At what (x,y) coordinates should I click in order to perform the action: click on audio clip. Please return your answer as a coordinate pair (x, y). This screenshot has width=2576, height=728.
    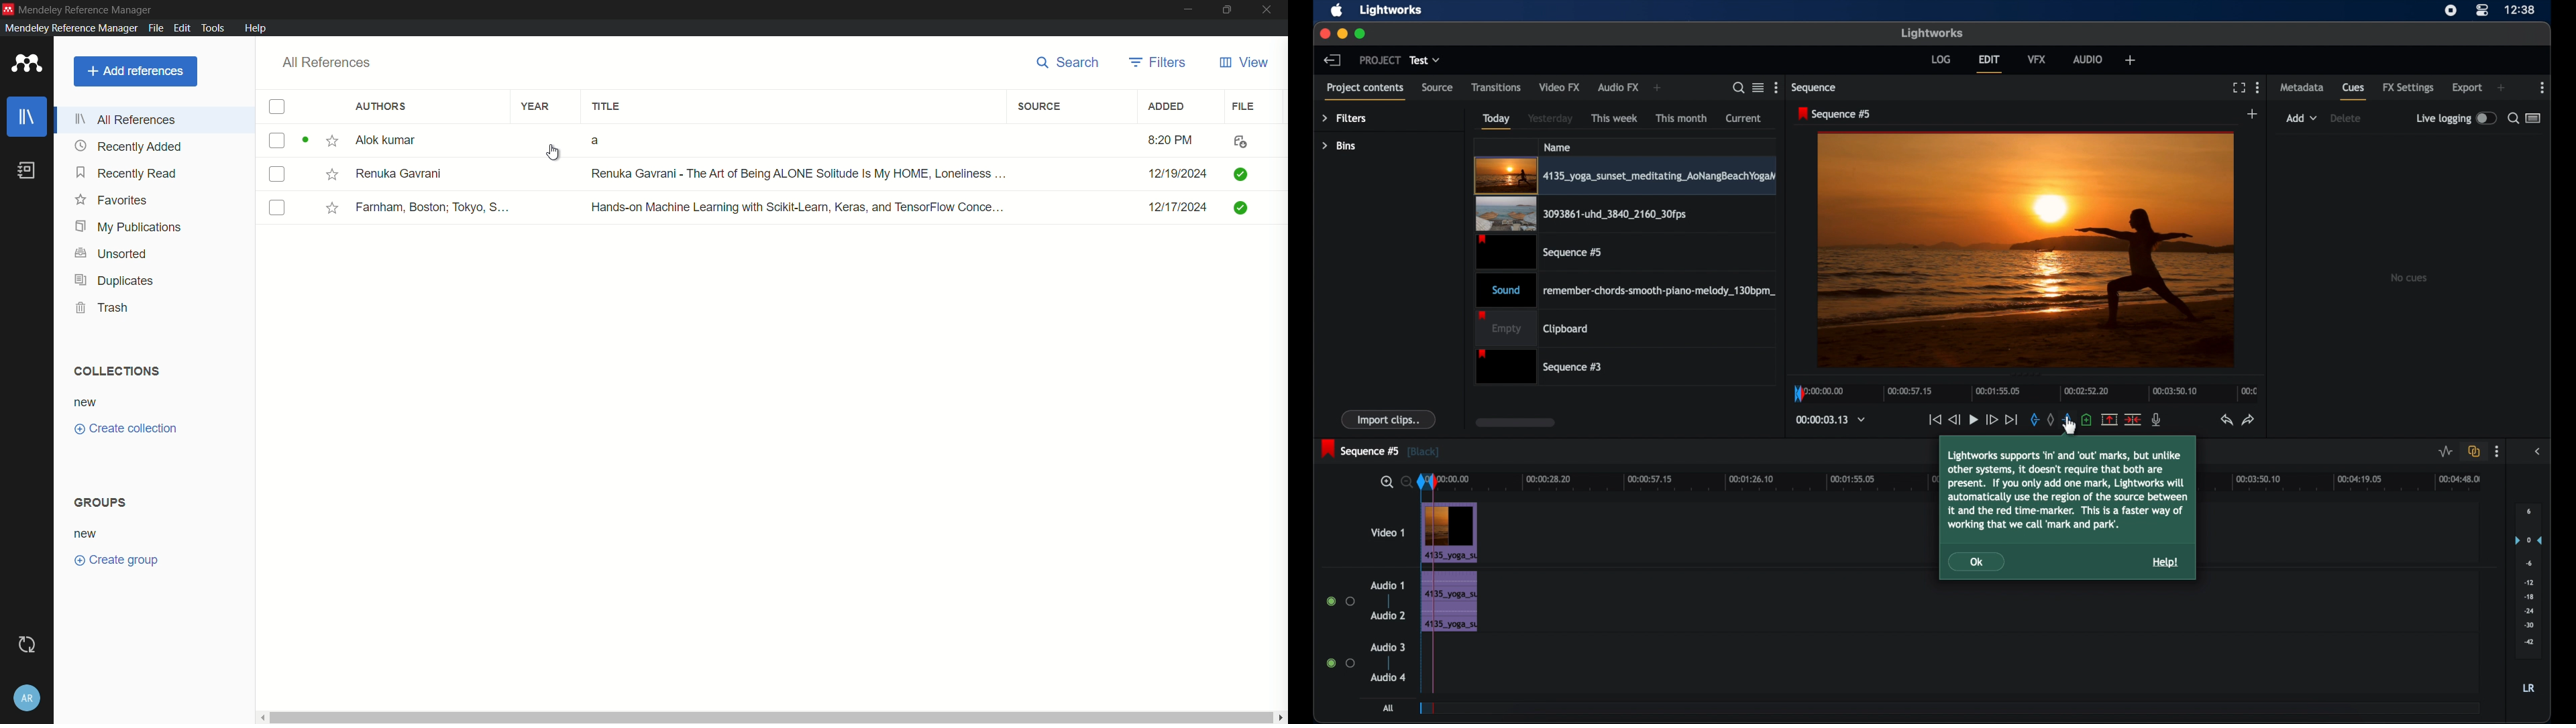
    Looking at the image, I should click on (1450, 621).